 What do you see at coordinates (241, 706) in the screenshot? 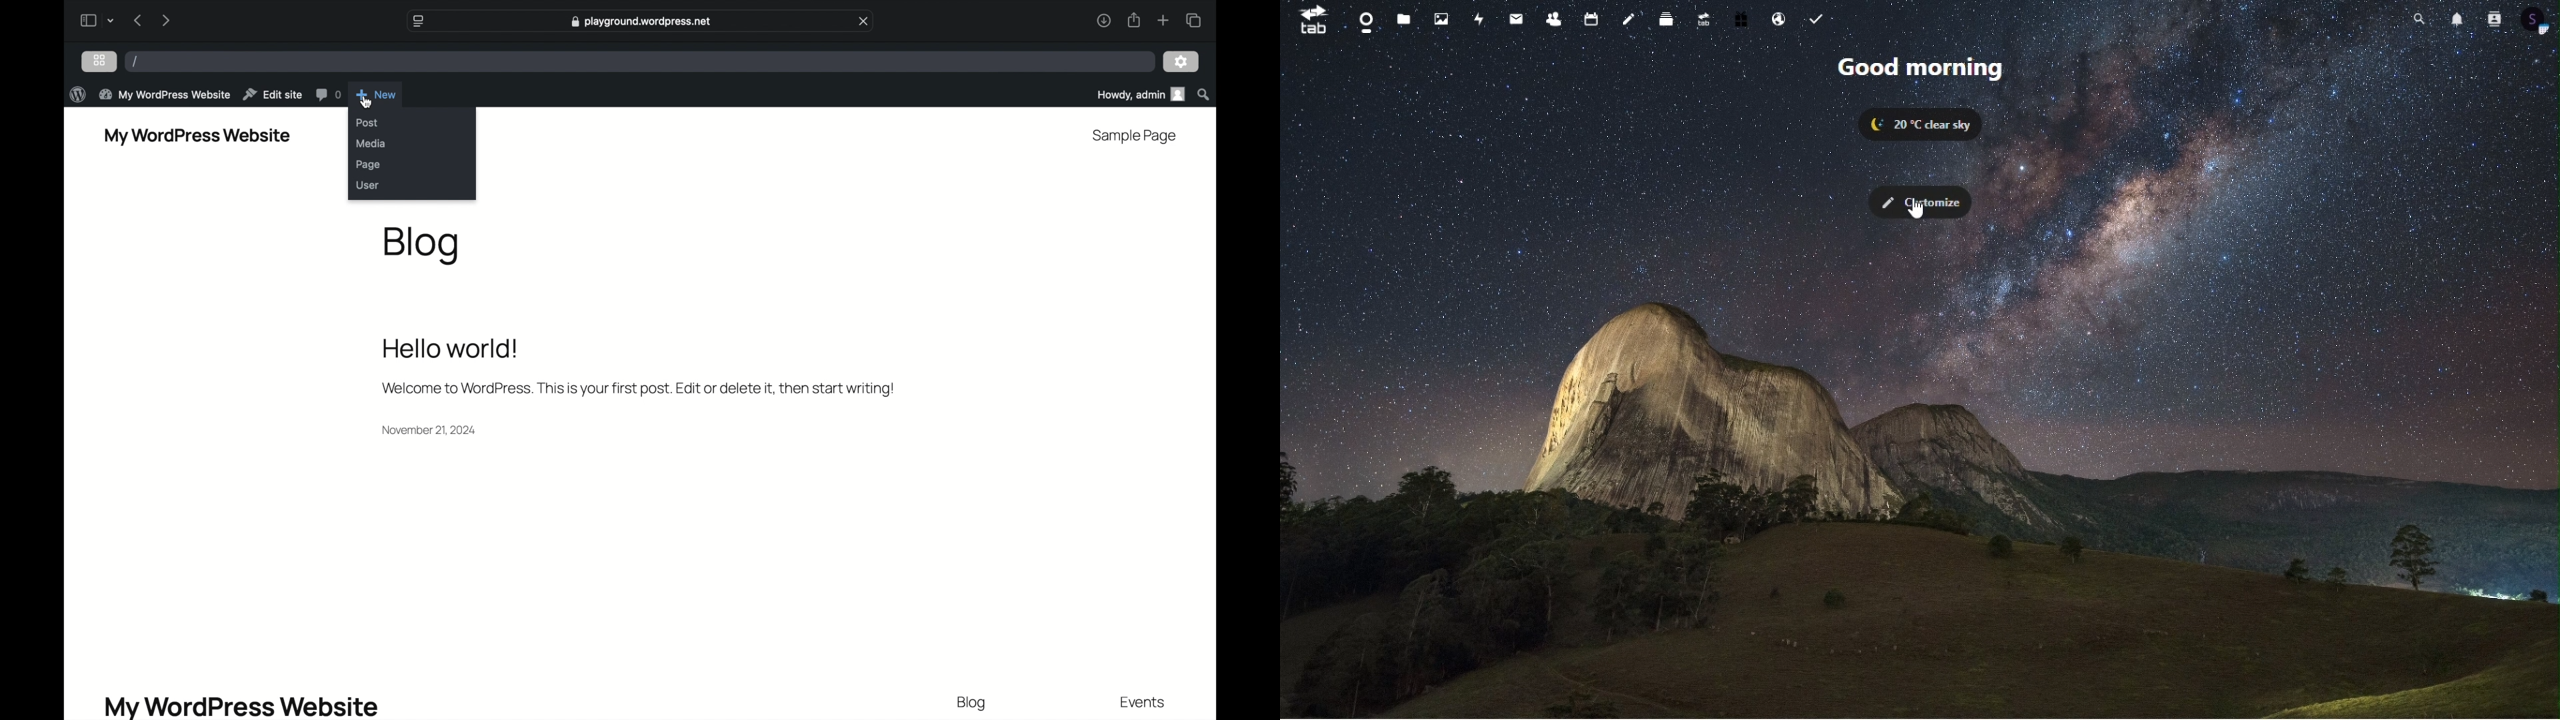
I see `my wordpress website` at bounding box center [241, 706].